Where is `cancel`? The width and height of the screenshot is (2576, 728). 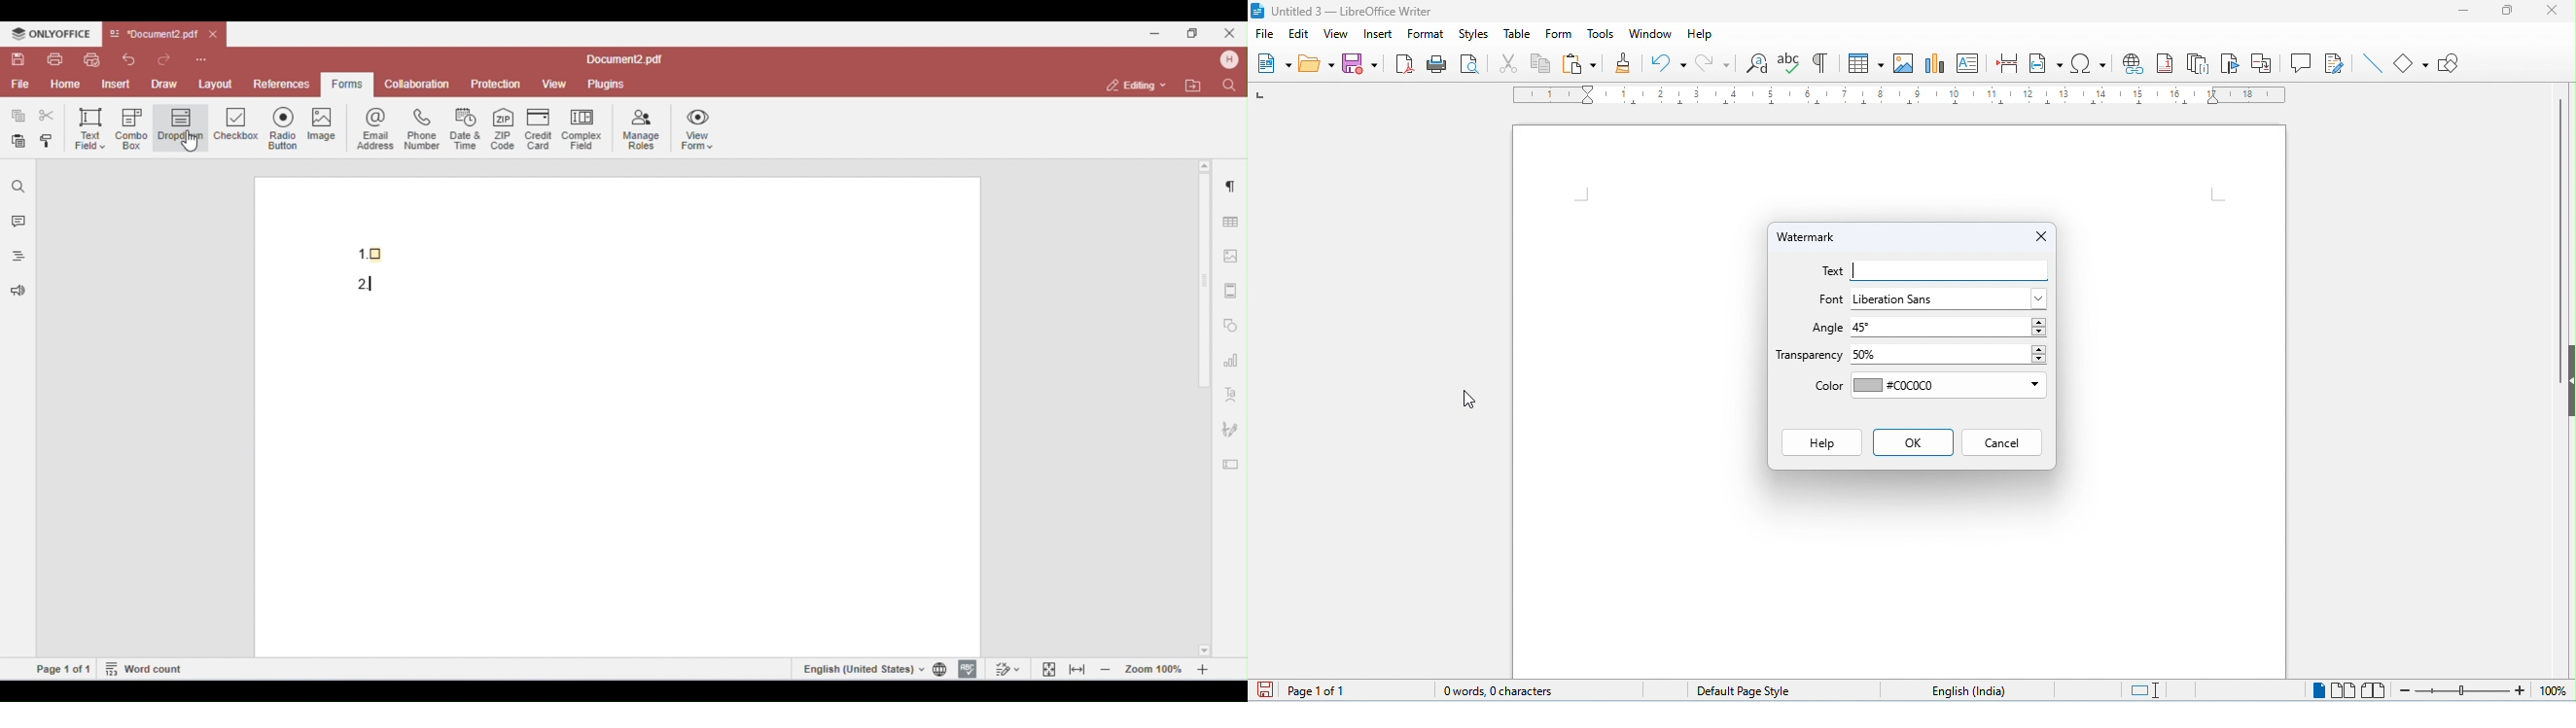
cancel is located at coordinates (2002, 443).